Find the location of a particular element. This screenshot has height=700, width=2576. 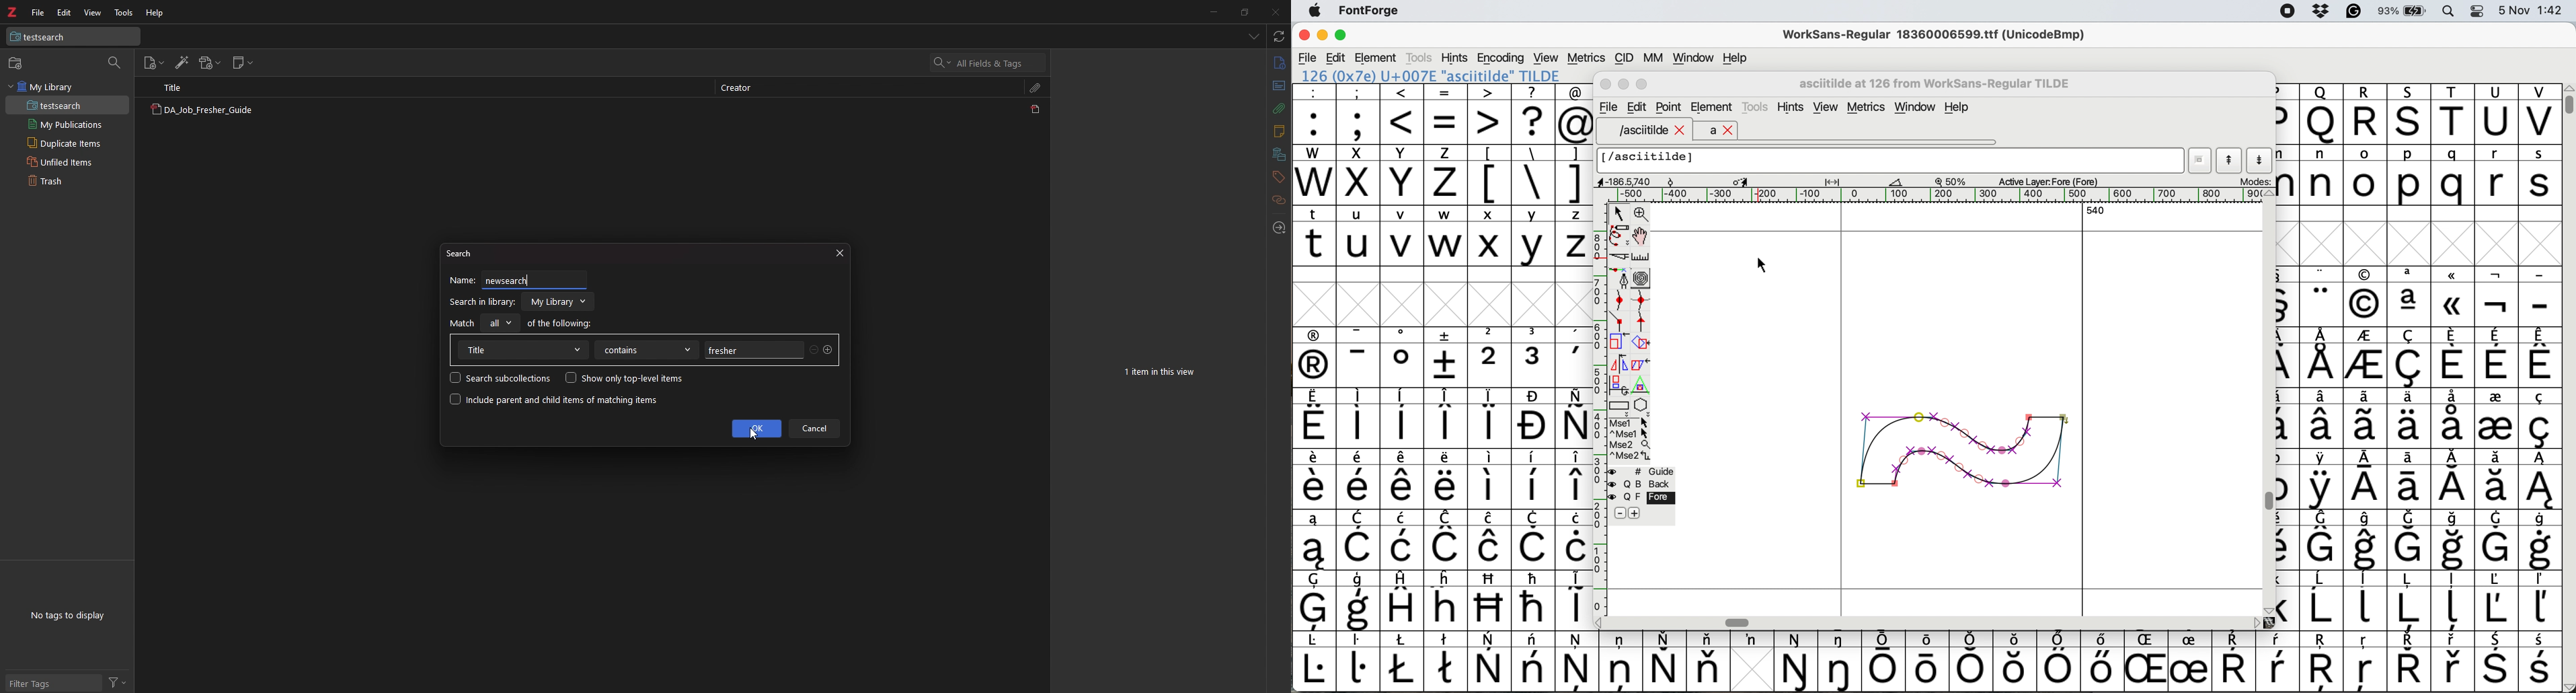

Background is located at coordinates (1652, 484).